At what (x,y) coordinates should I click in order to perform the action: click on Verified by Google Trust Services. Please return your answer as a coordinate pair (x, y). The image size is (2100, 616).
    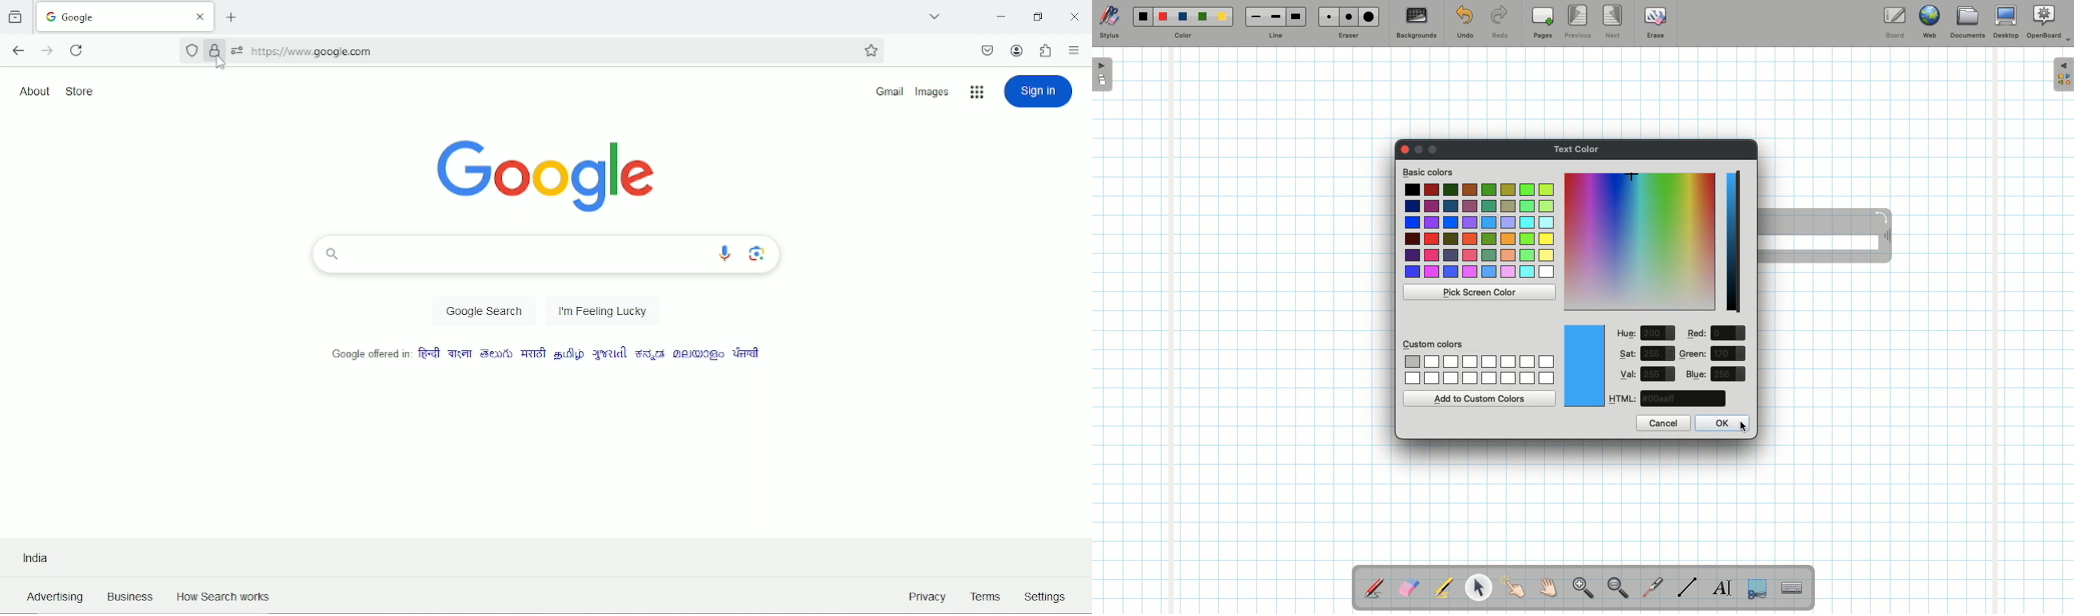
    Looking at the image, I should click on (215, 52).